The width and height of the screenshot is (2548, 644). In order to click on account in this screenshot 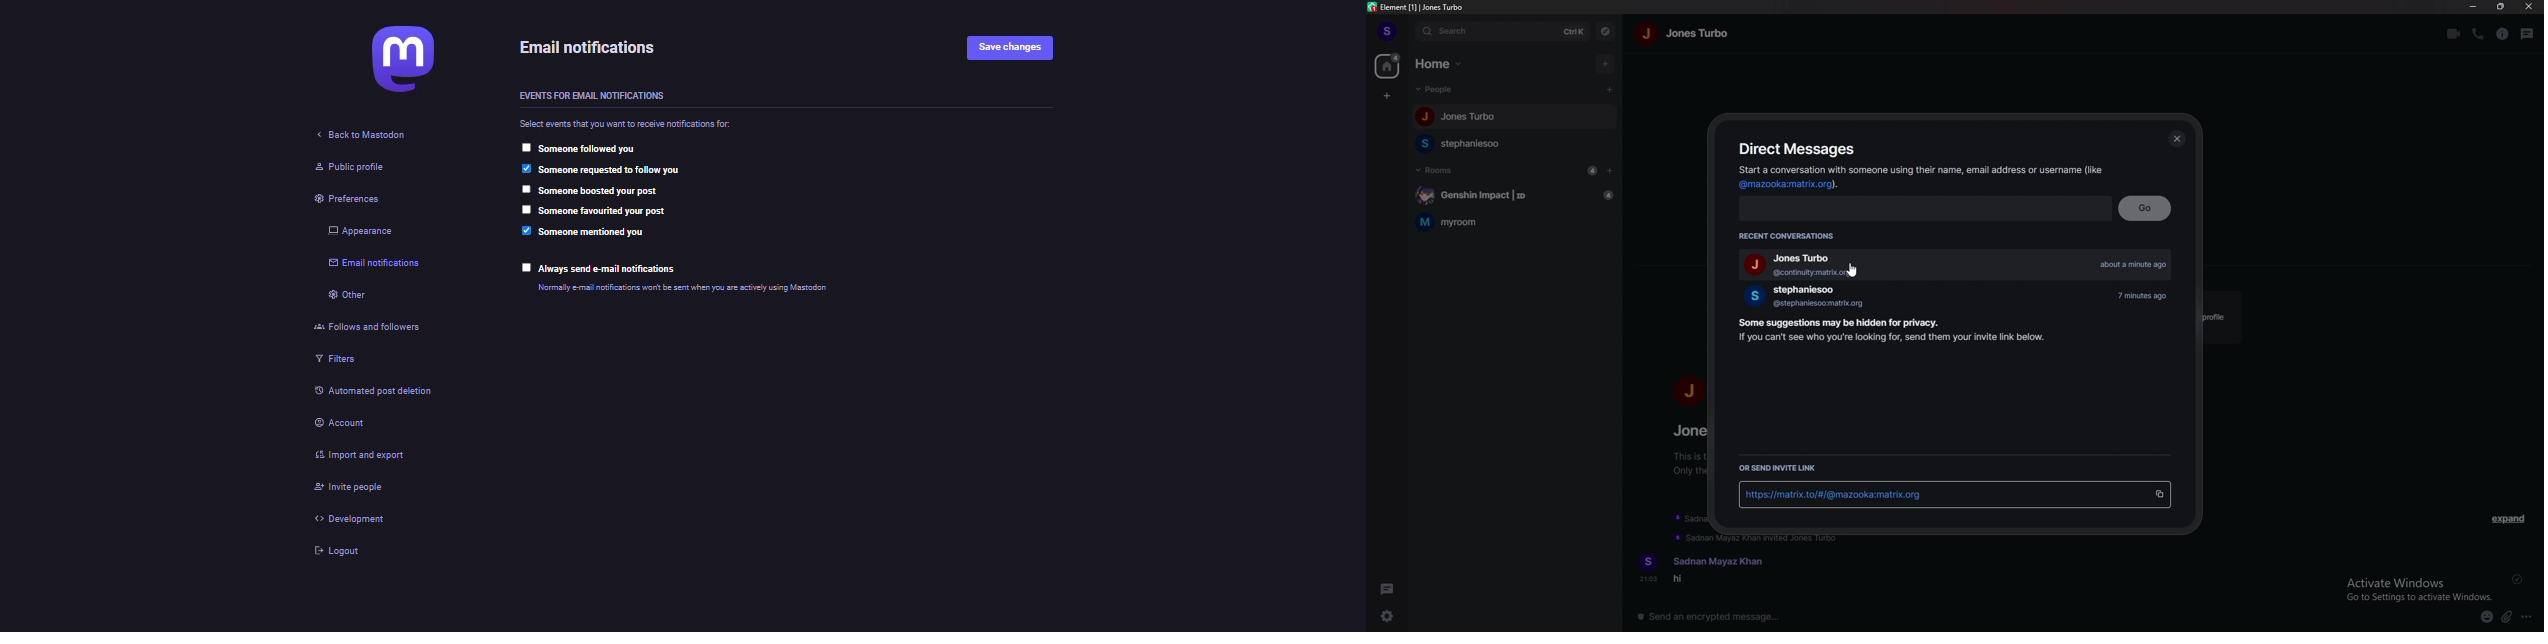, I will do `click(344, 424)`.